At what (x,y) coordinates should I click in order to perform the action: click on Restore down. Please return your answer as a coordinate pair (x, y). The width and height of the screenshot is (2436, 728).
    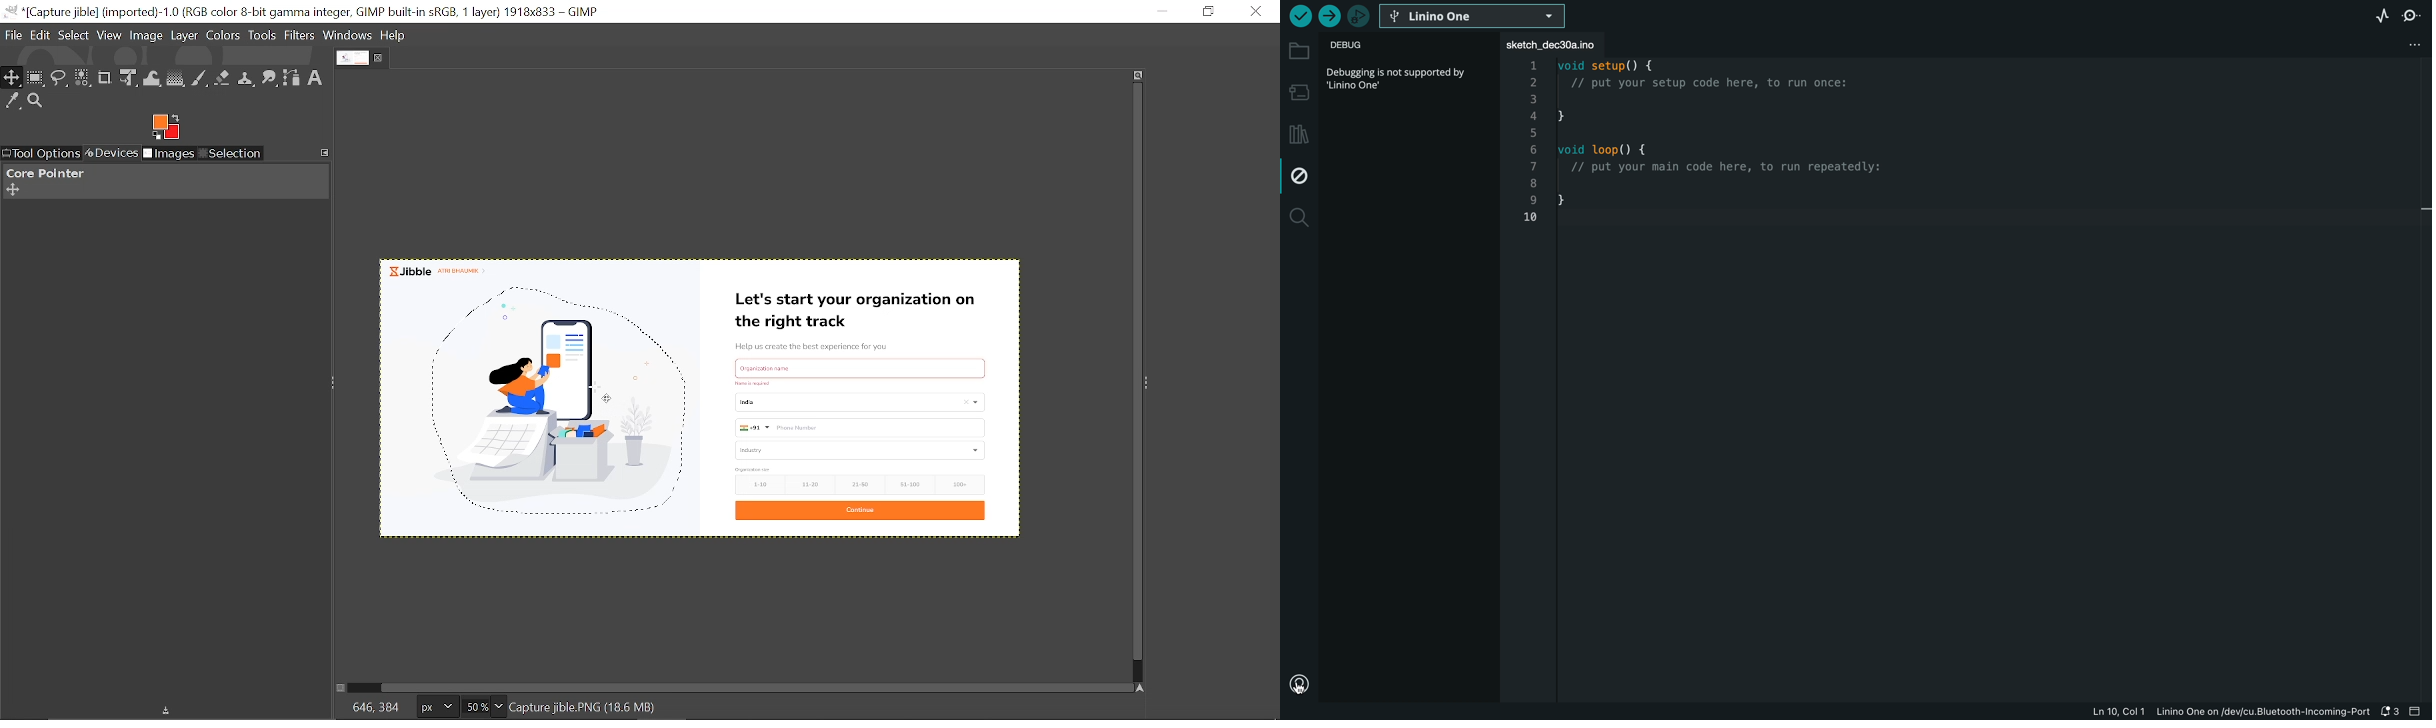
    Looking at the image, I should click on (1210, 11).